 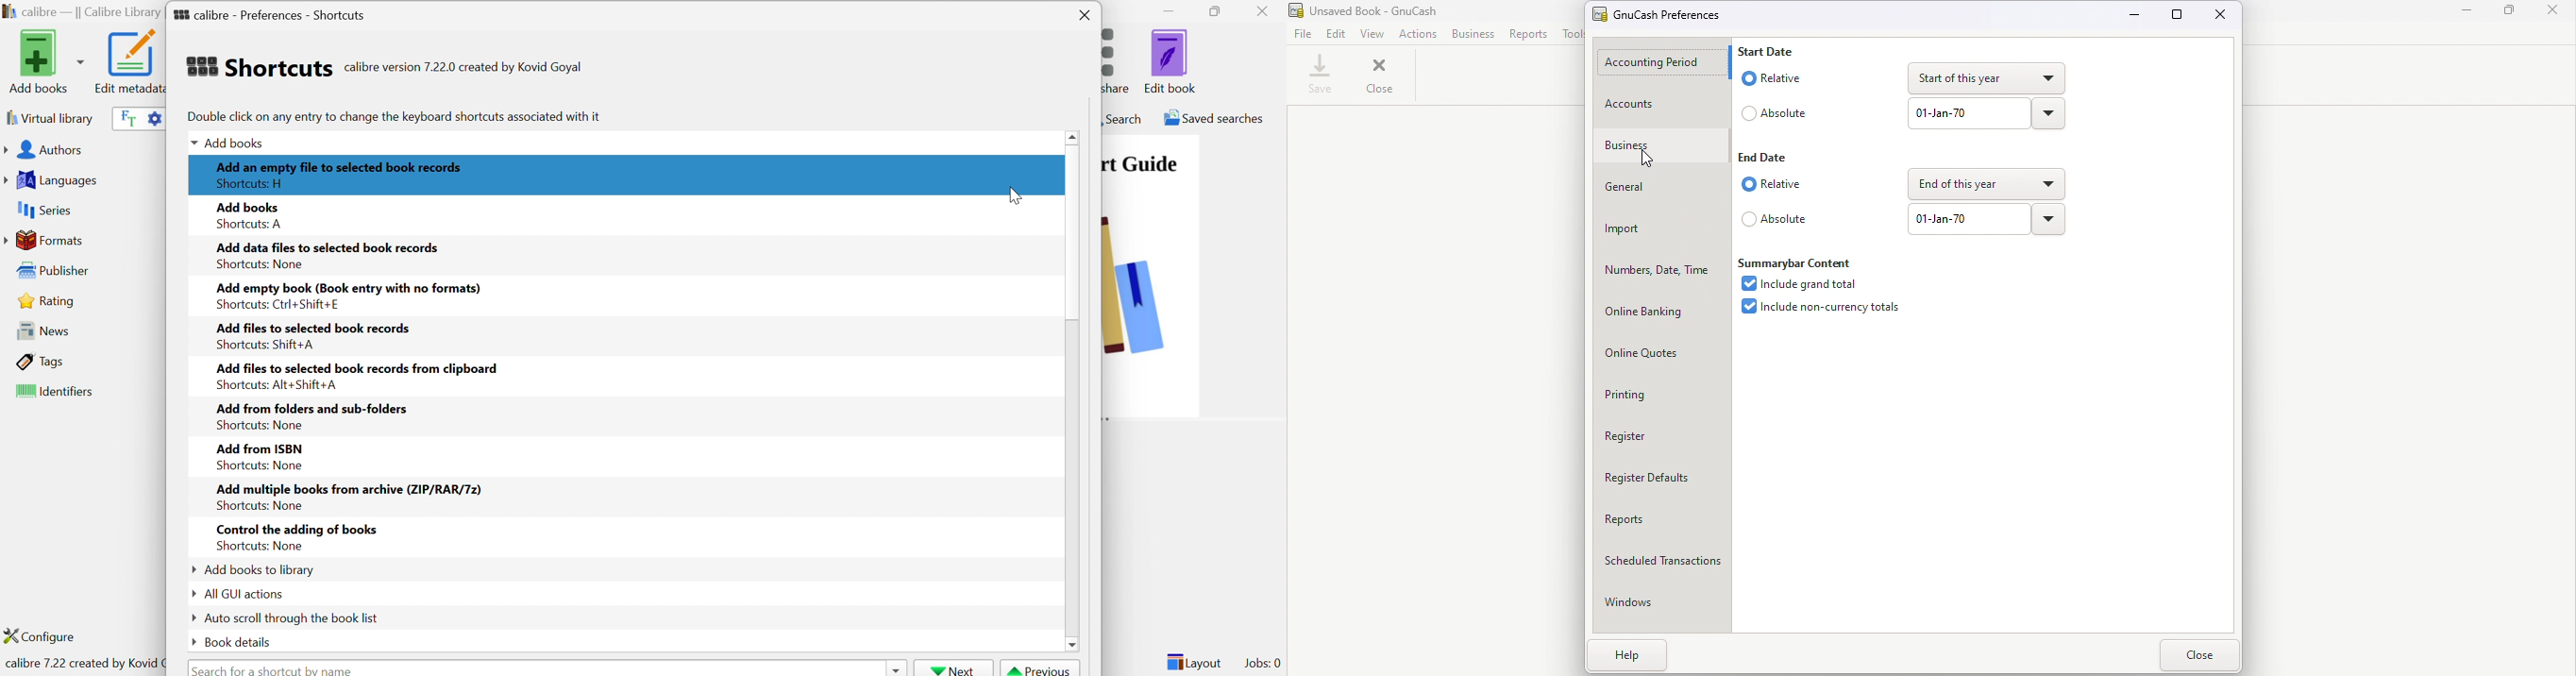 I want to click on Add books, so click(x=237, y=142).